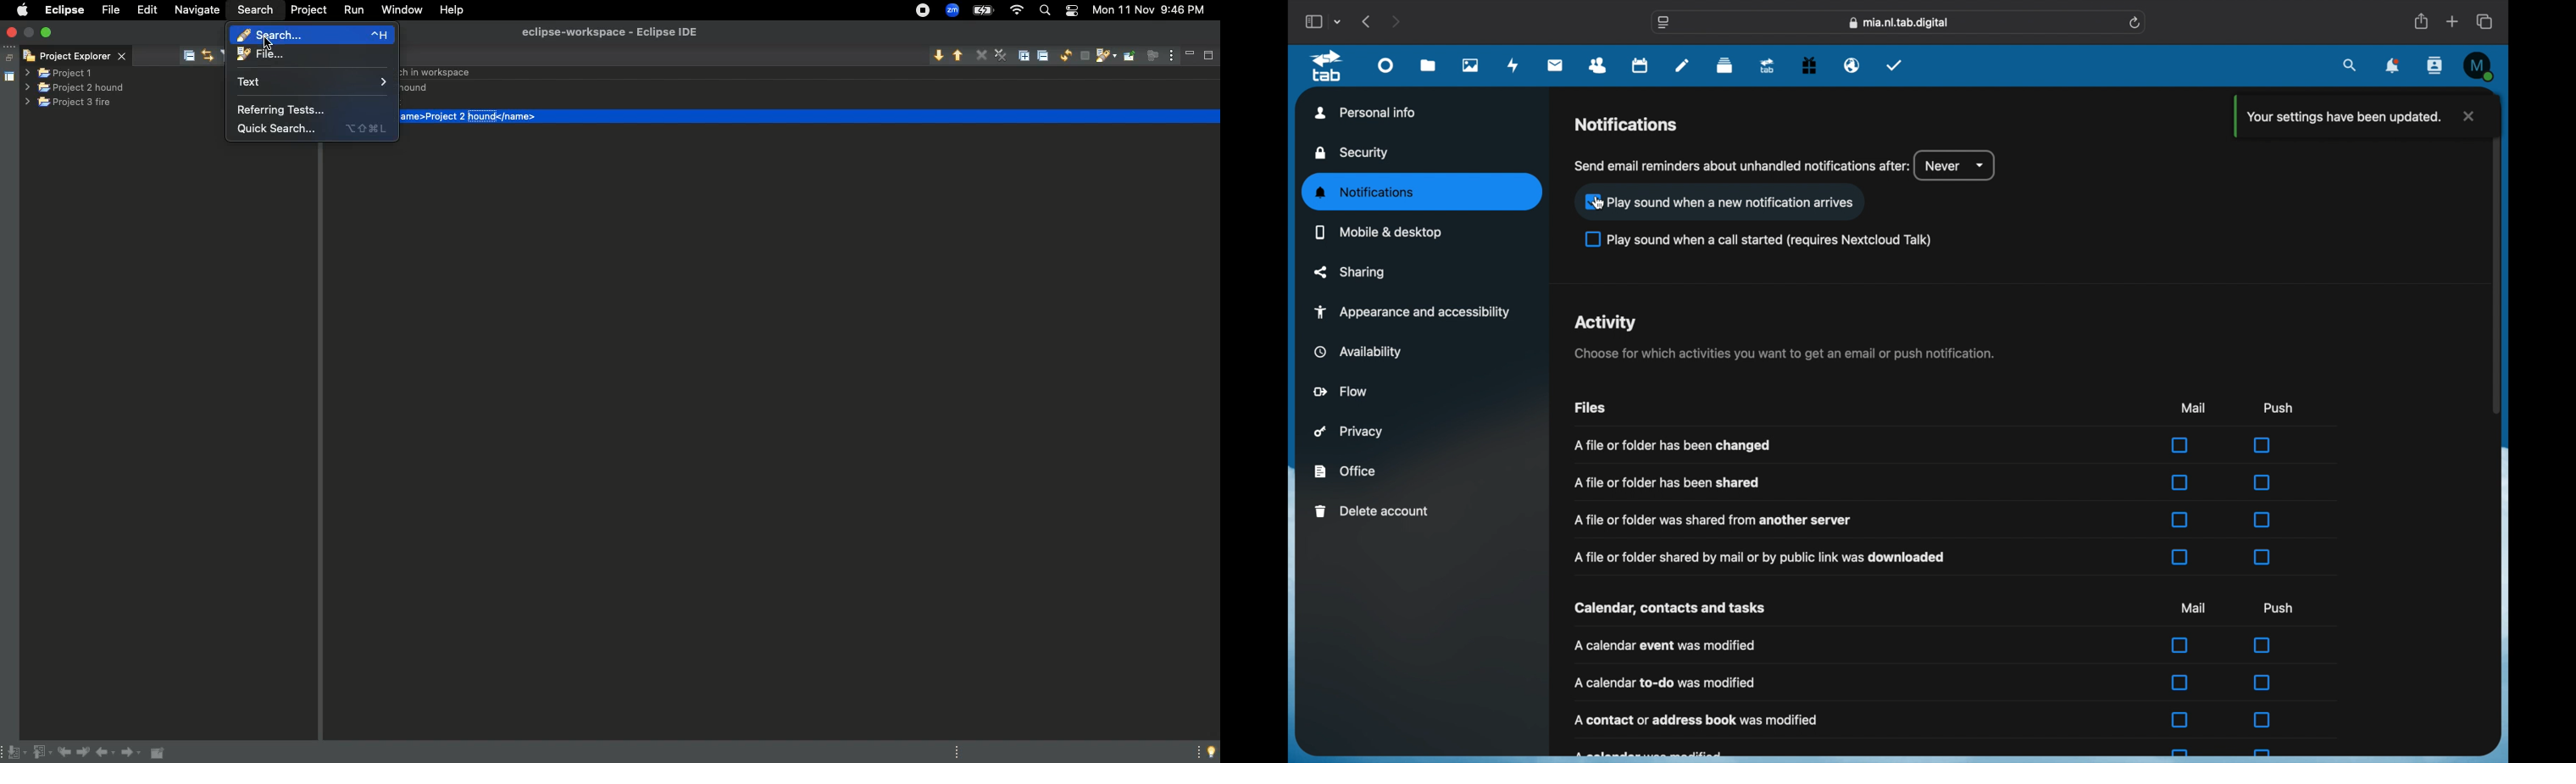 The image size is (2576, 784). Describe the element at coordinates (159, 753) in the screenshot. I see `Pin editor` at that location.